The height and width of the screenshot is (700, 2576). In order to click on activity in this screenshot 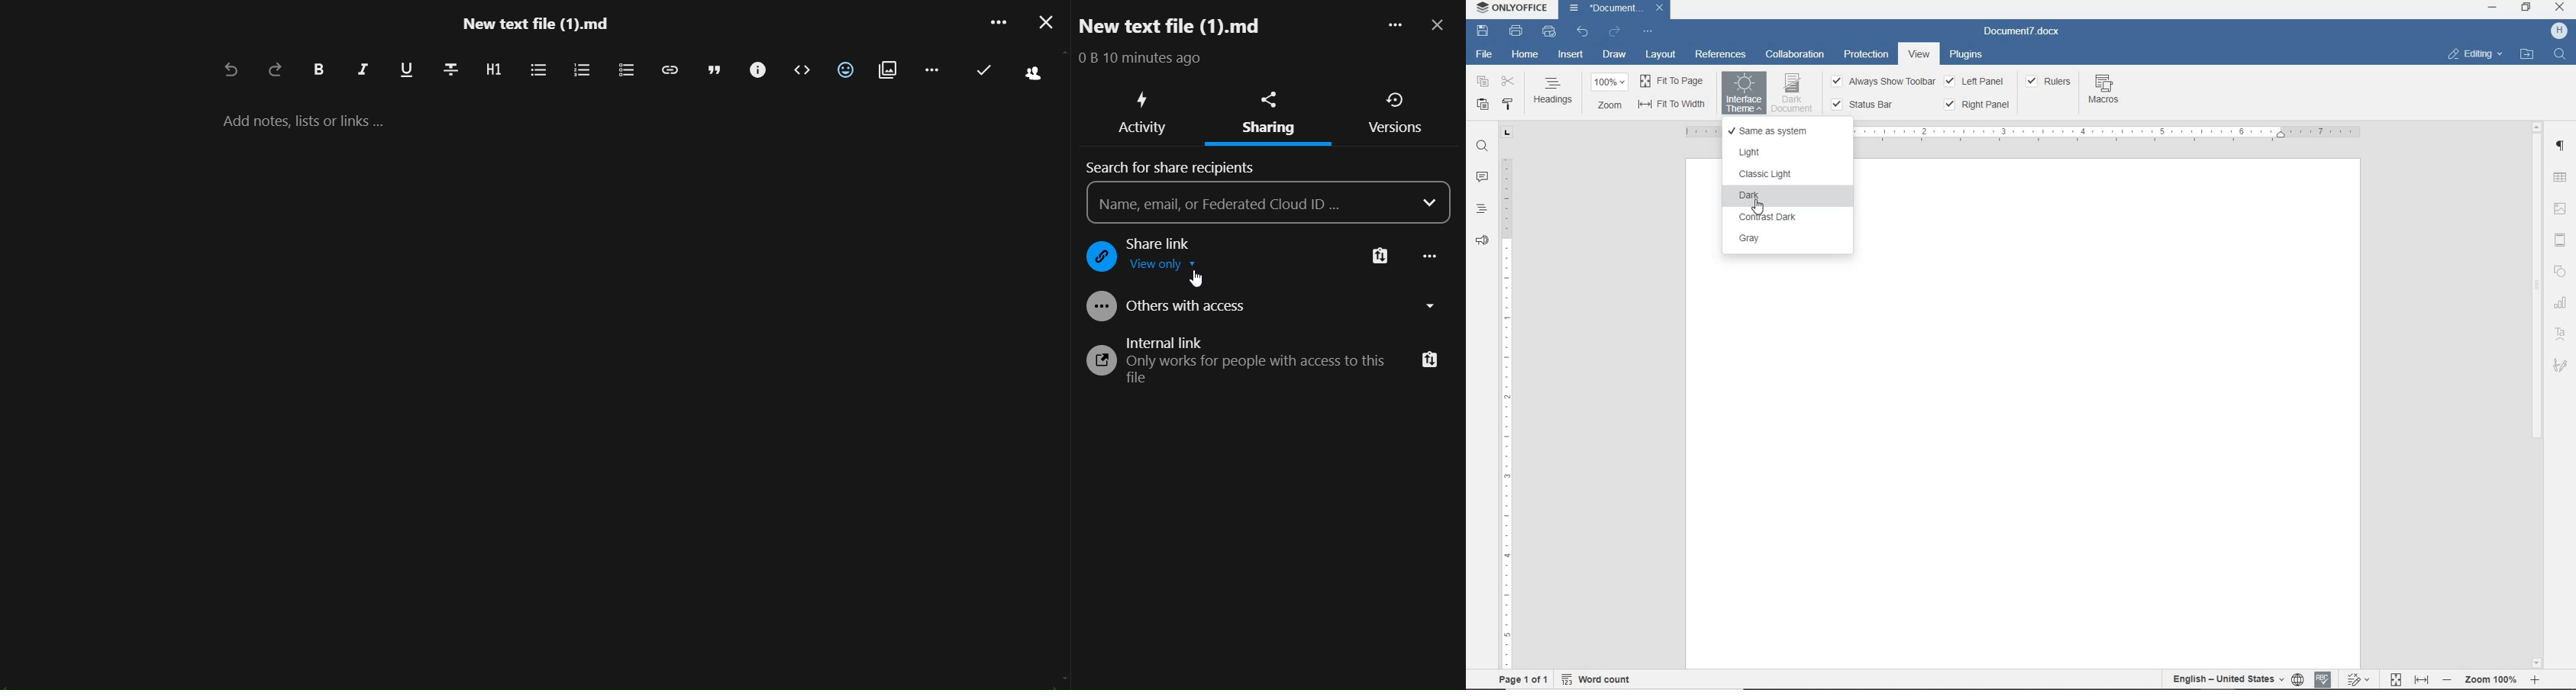, I will do `click(1145, 130)`.